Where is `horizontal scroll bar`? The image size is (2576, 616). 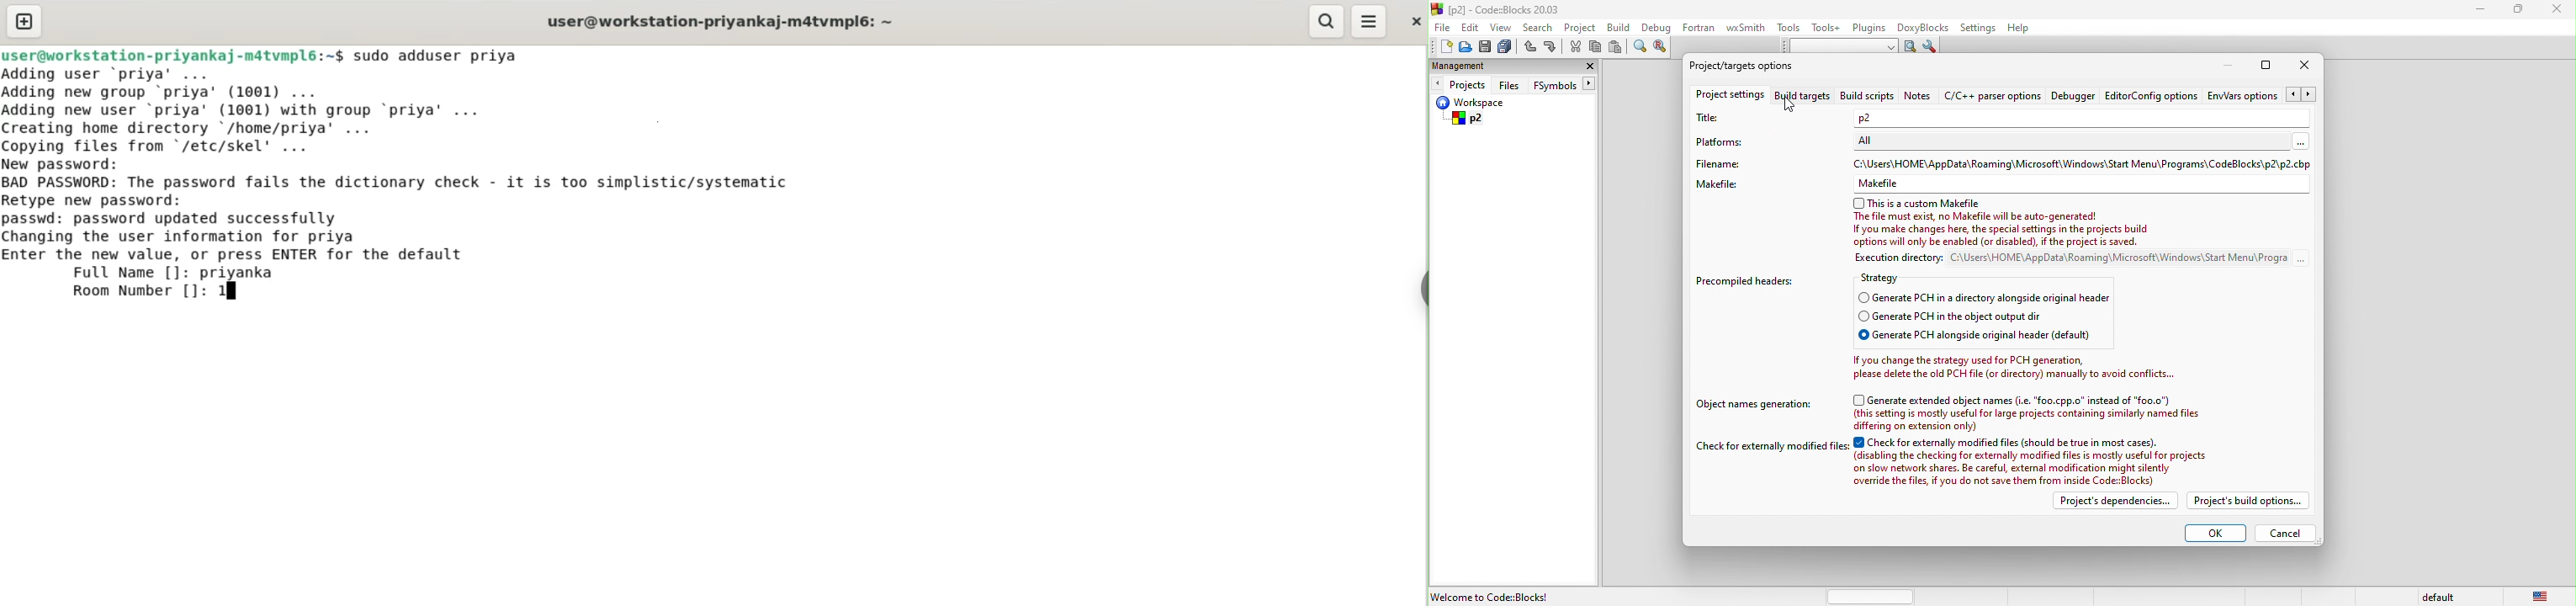 horizontal scroll bar is located at coordinates (1873, 596).